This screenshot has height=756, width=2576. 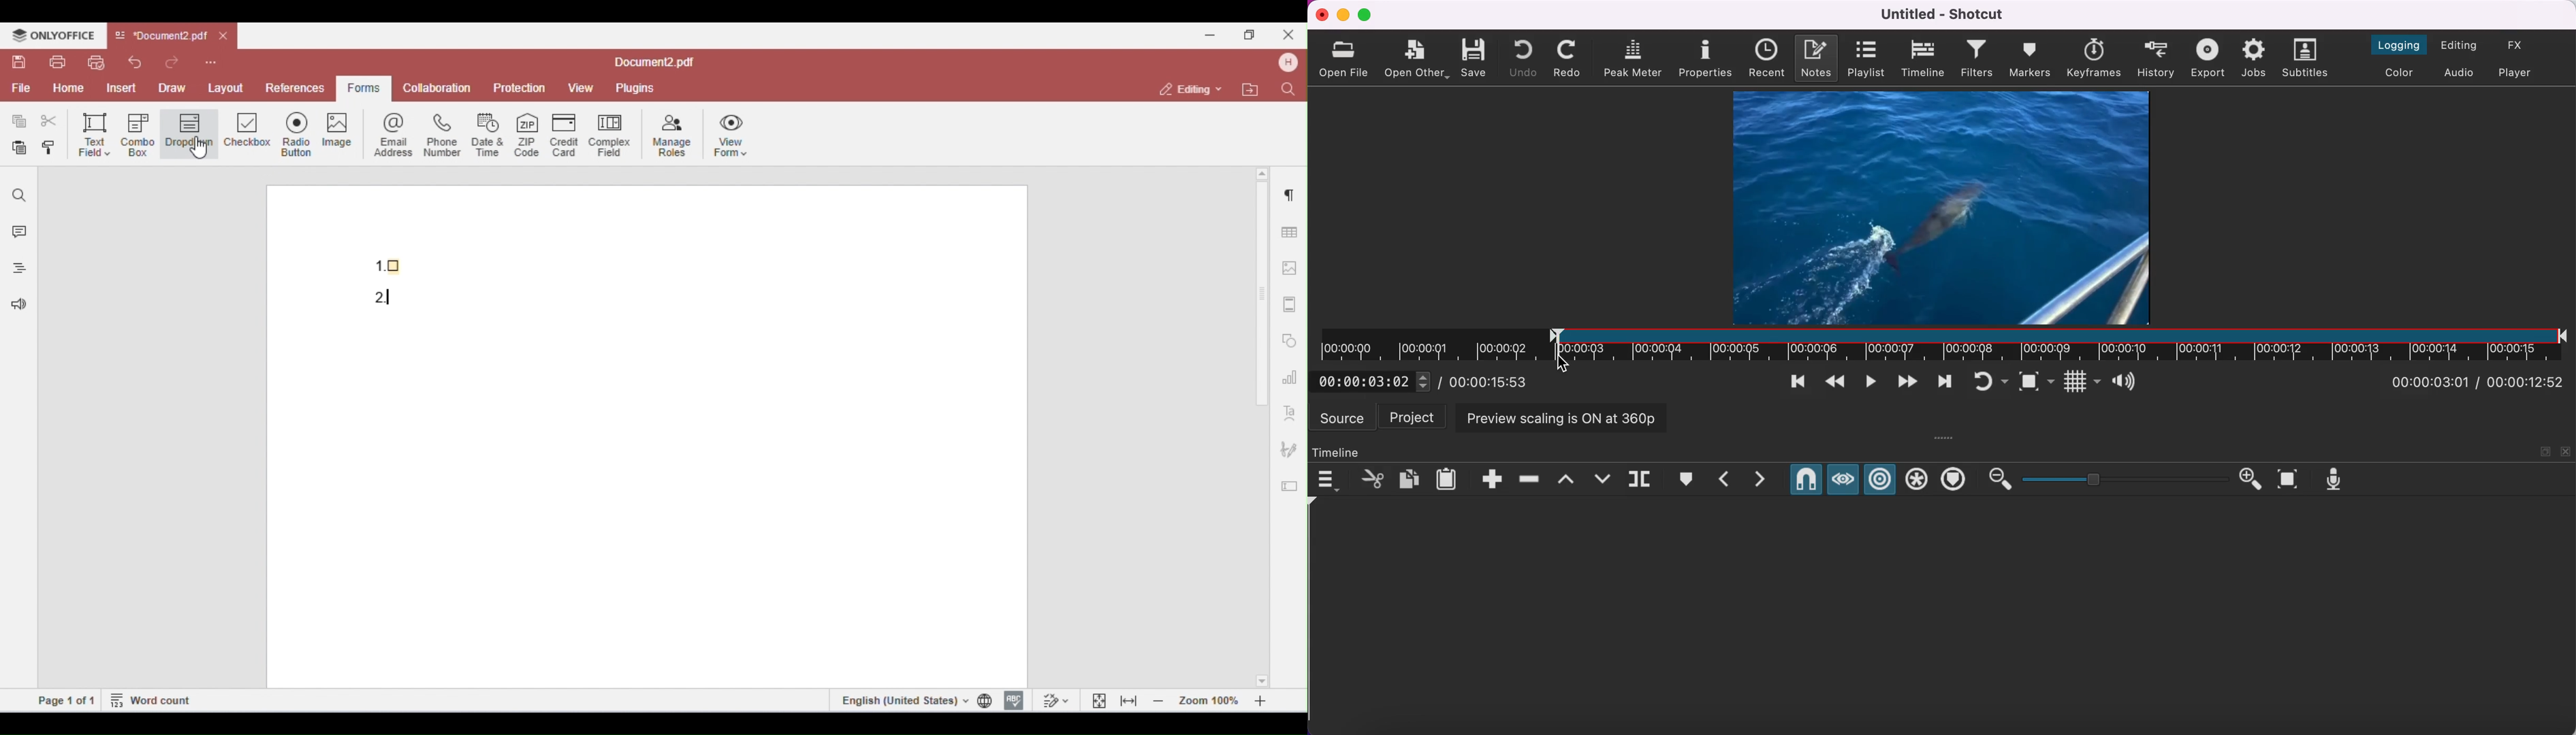 I want to click on timeline, so click(x=1923, y=59).